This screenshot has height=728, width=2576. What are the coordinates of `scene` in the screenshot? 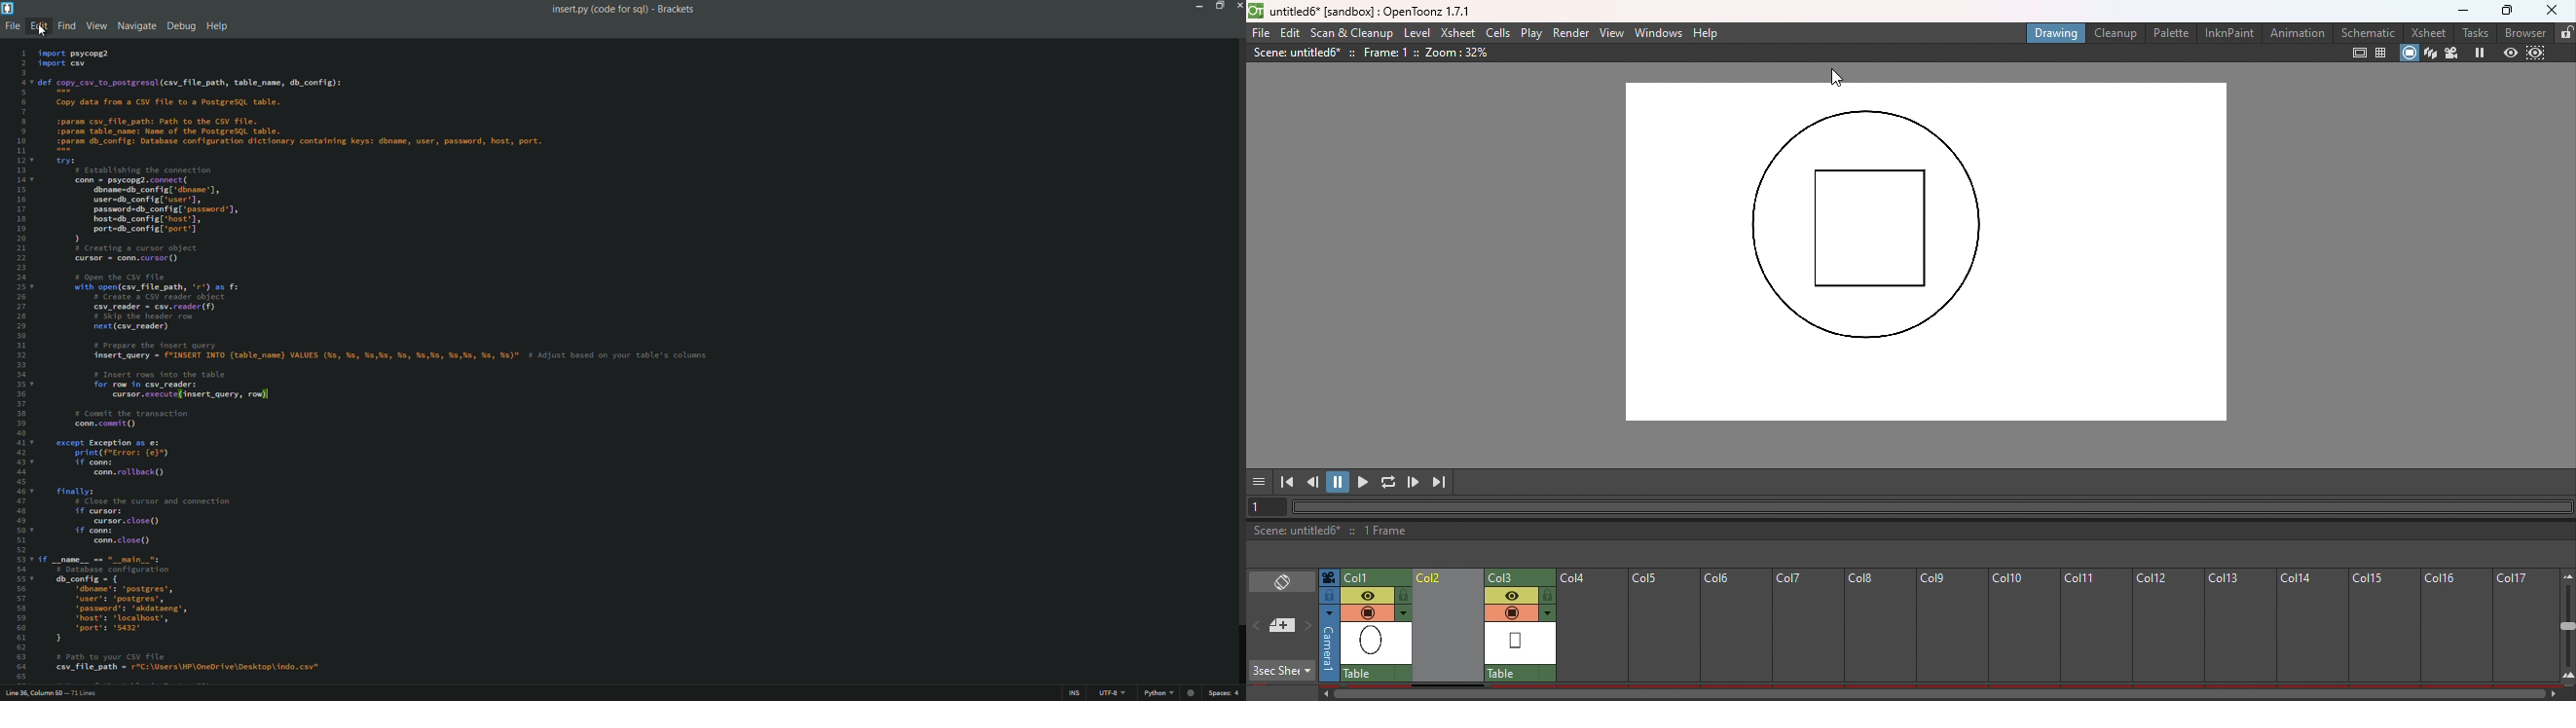 It's located at (1377, 644).